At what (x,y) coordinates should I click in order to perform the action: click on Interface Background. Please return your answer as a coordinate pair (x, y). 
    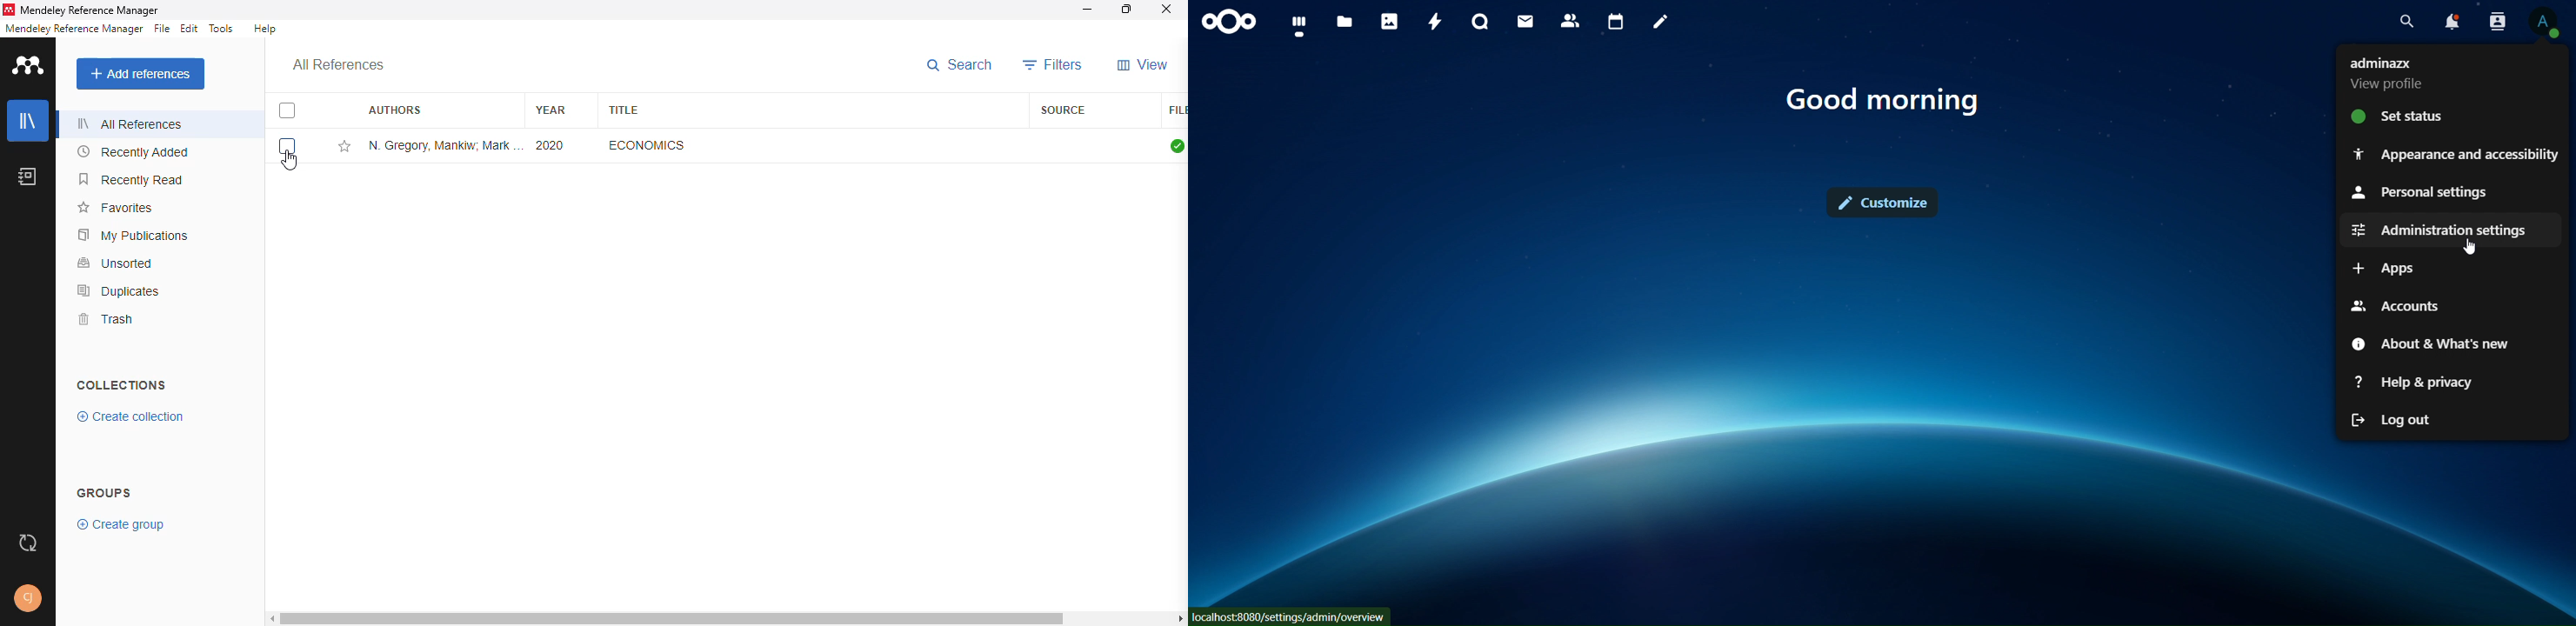
    Looking at the image, I should click on (1757, 414).